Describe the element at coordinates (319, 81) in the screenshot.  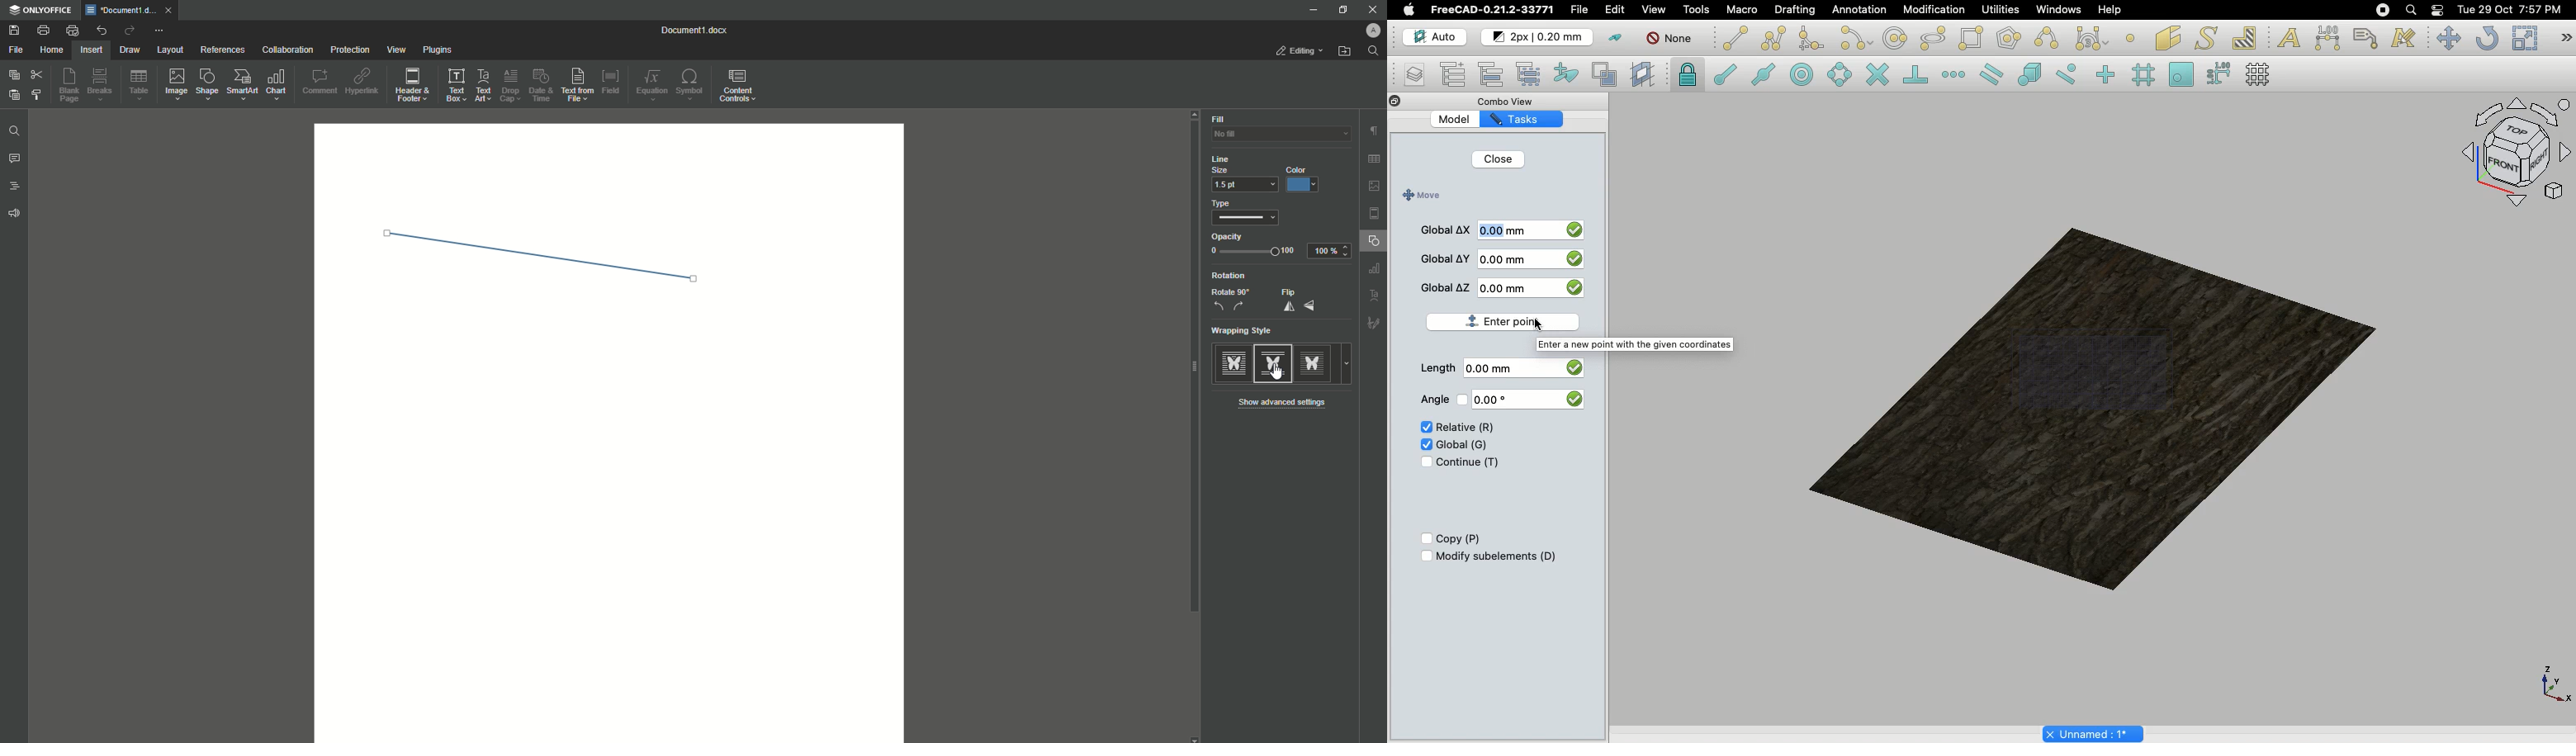
I see `Comment` at that location.